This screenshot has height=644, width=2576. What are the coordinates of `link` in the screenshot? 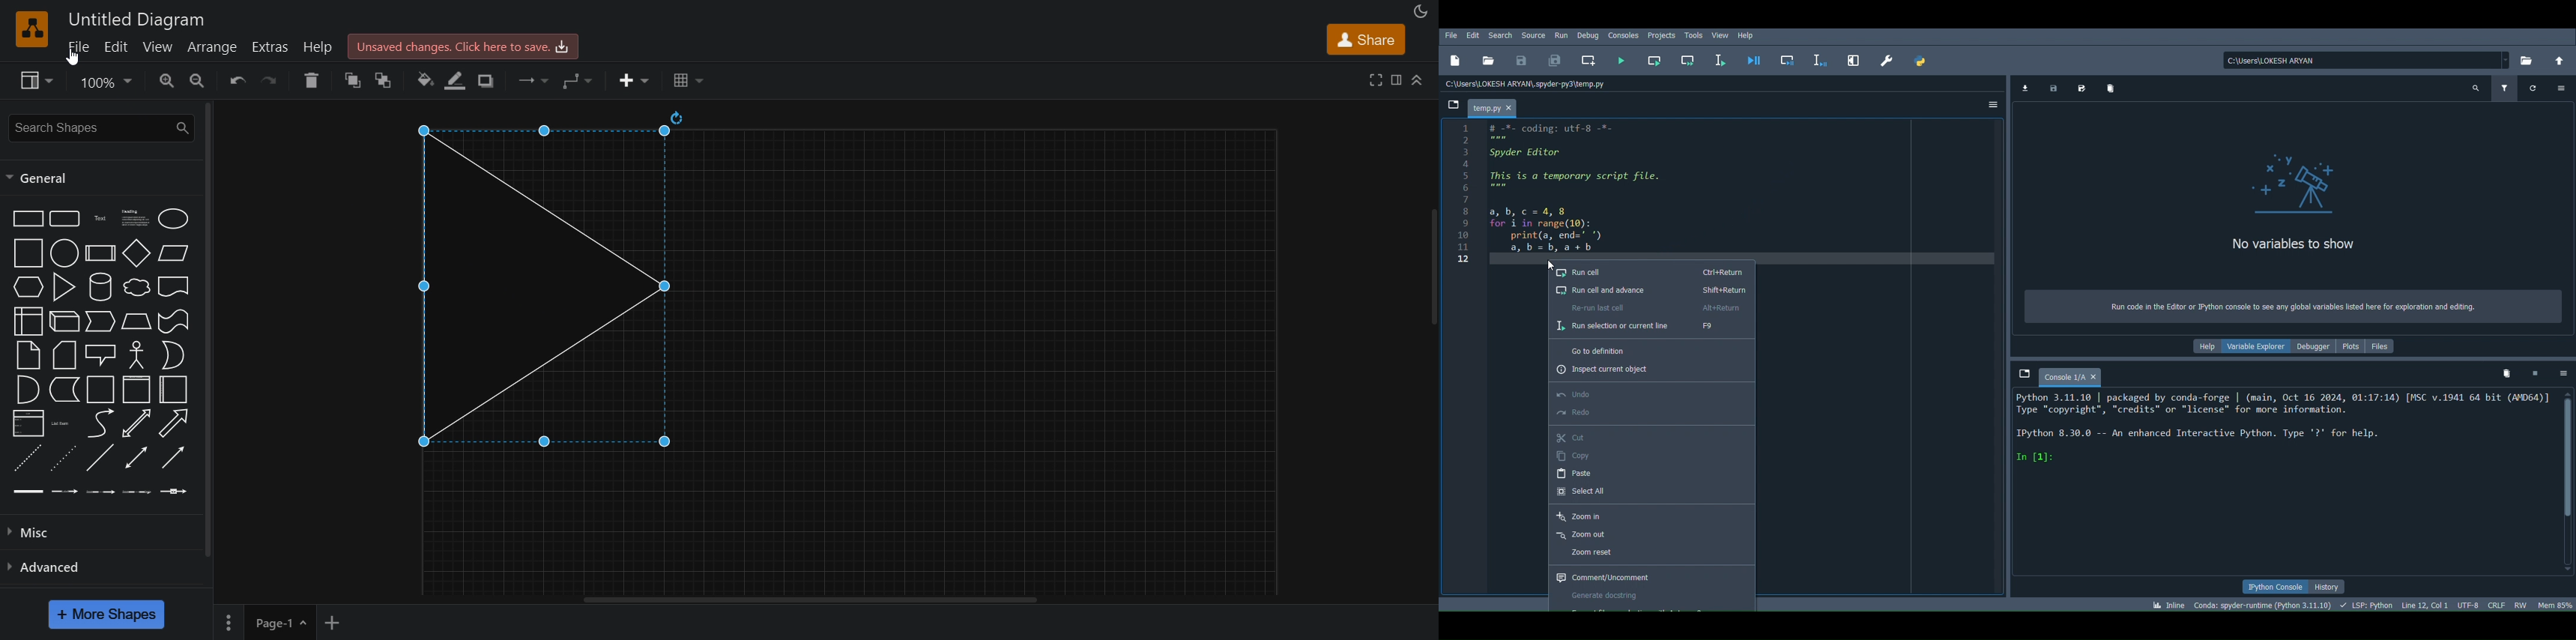 It's located at (27, 492).